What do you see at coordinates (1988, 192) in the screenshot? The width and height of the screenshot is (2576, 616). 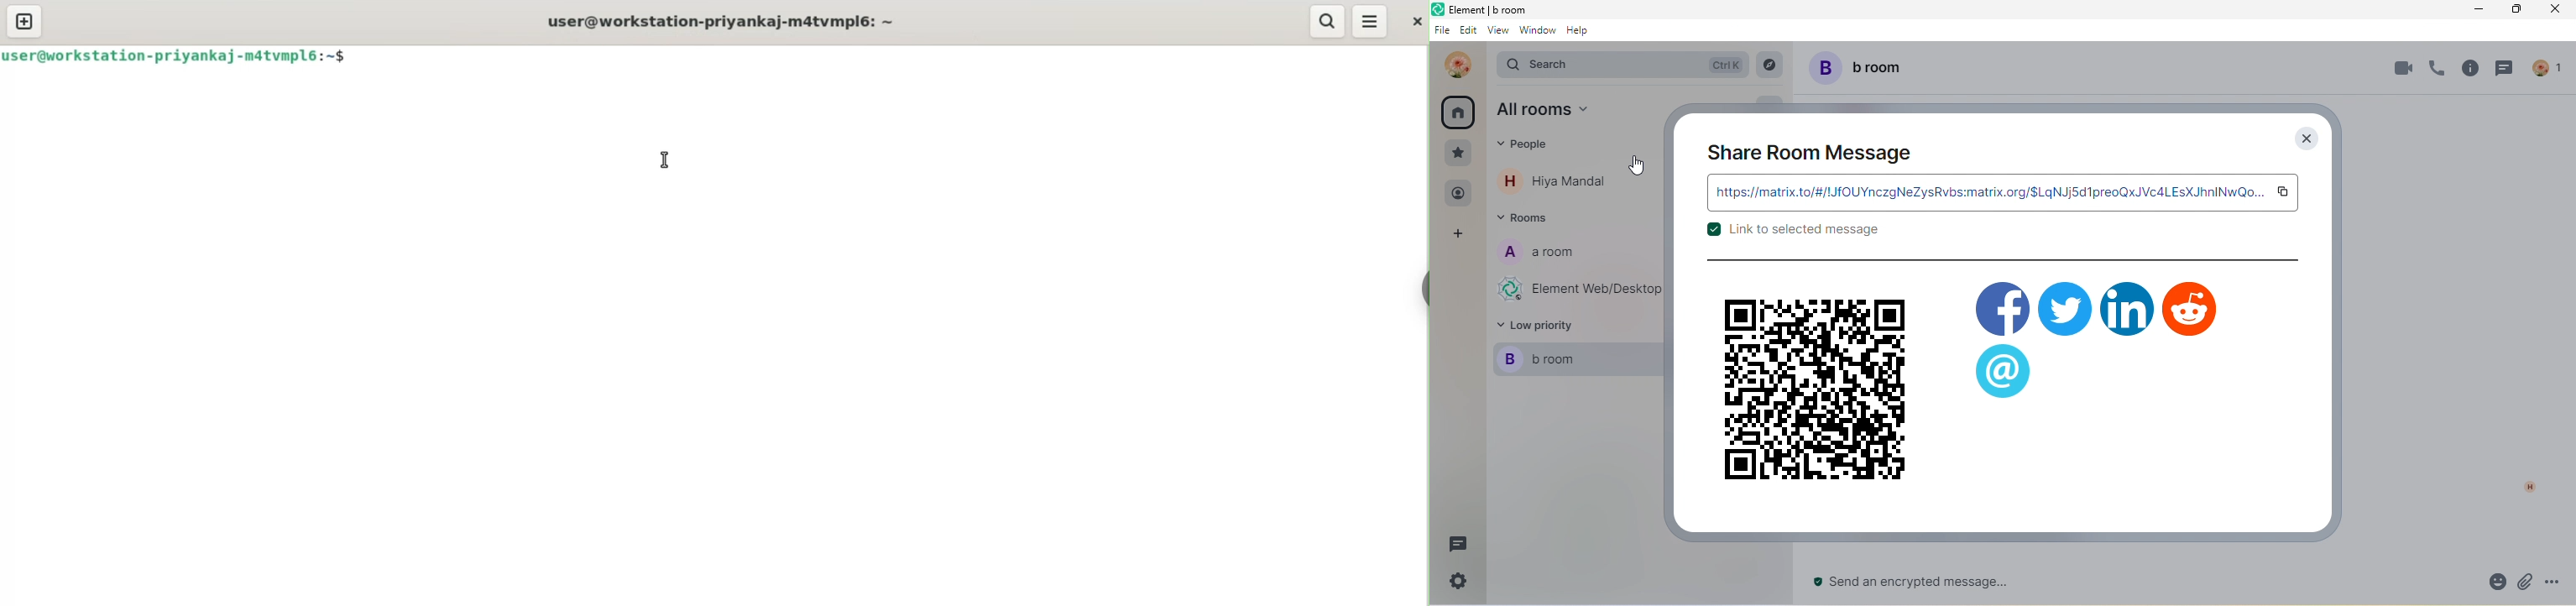 I see `https://matrix.to/#/!fOUYnczgNeZysRvbs:matrix.org/$LaNJjSd1preoQxJVc4LEsXJhnINwQo...` at bounding box center [1988, 192].